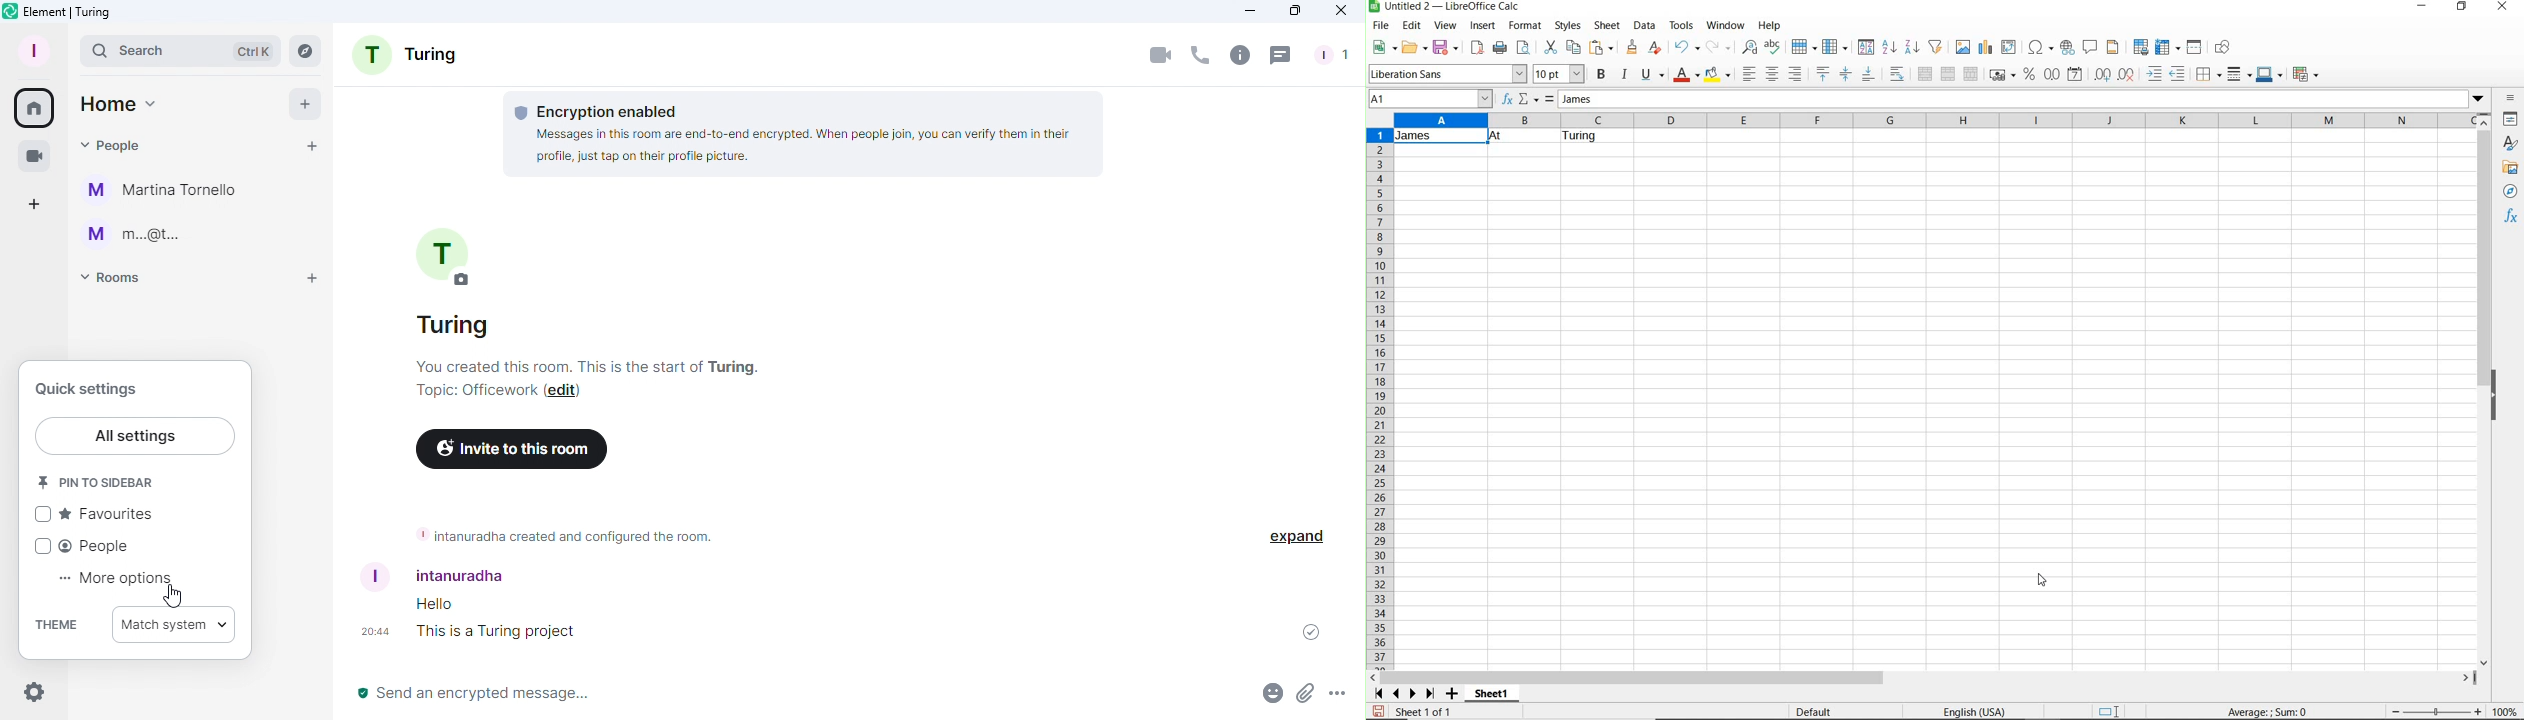 The image size is (2548, 728). Describe the element at coordinates (1548, 100) in the screenshot. I see `formula` at that location.